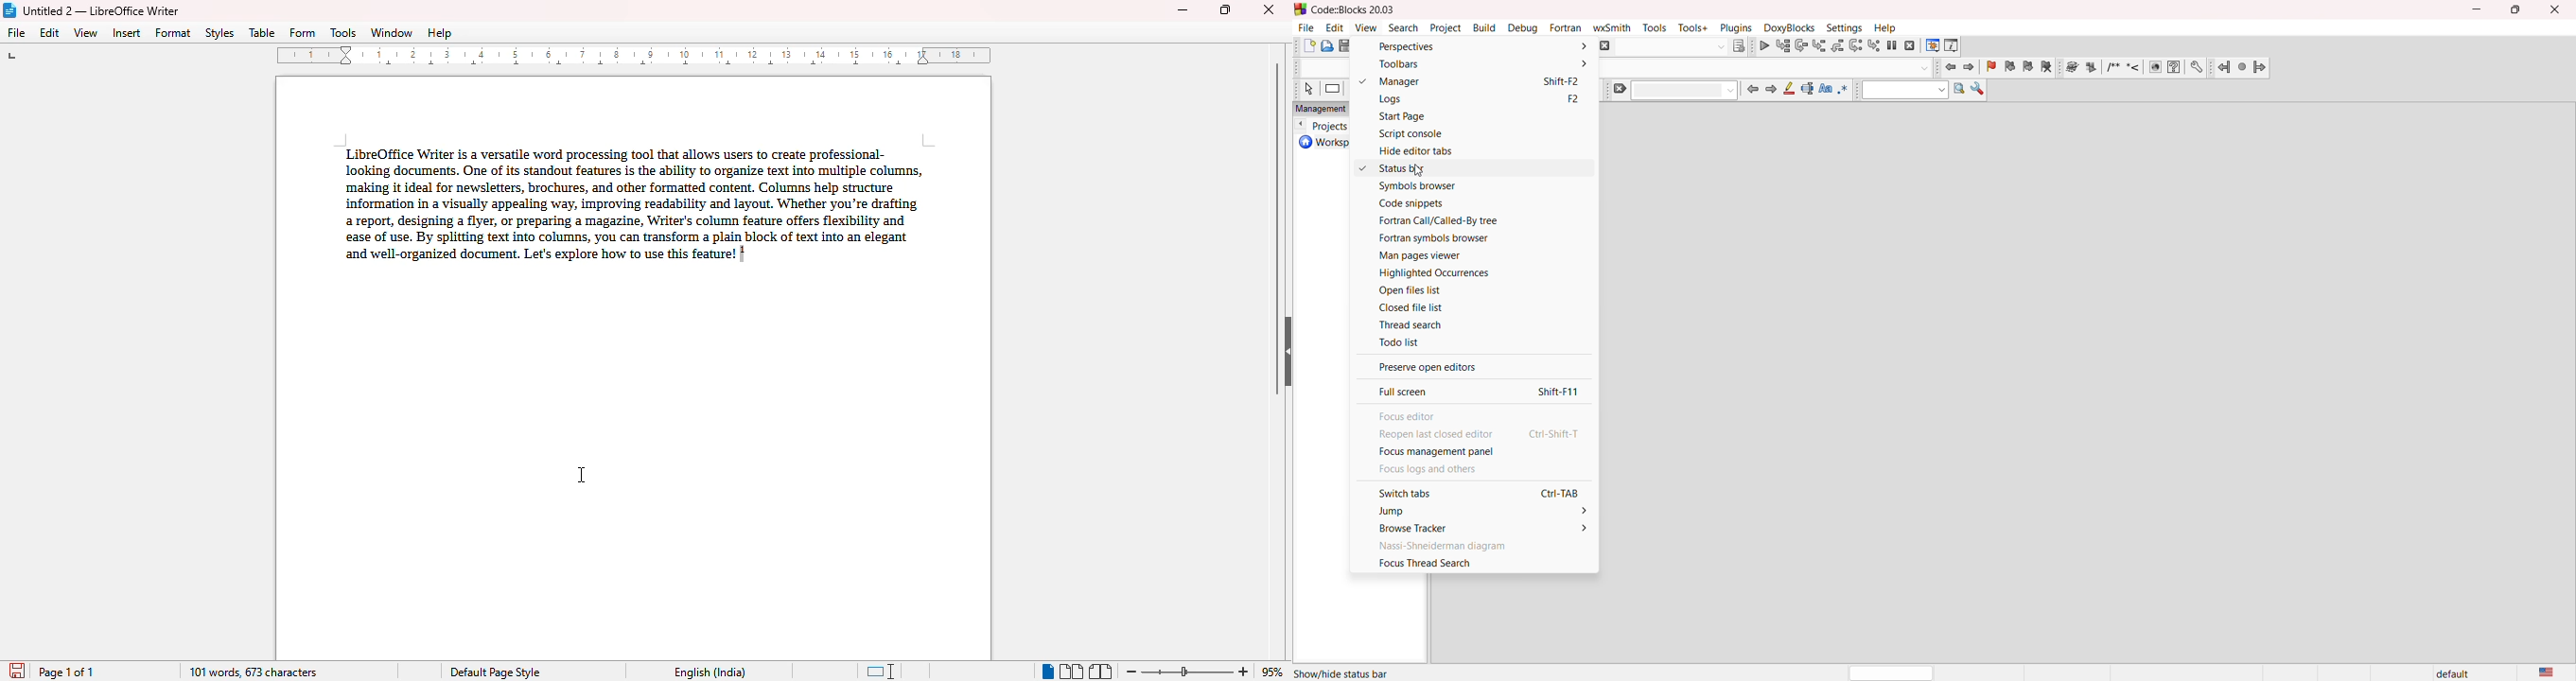 This screenshot has height=700, width=2576. I want to click on view, so click(87, 33).